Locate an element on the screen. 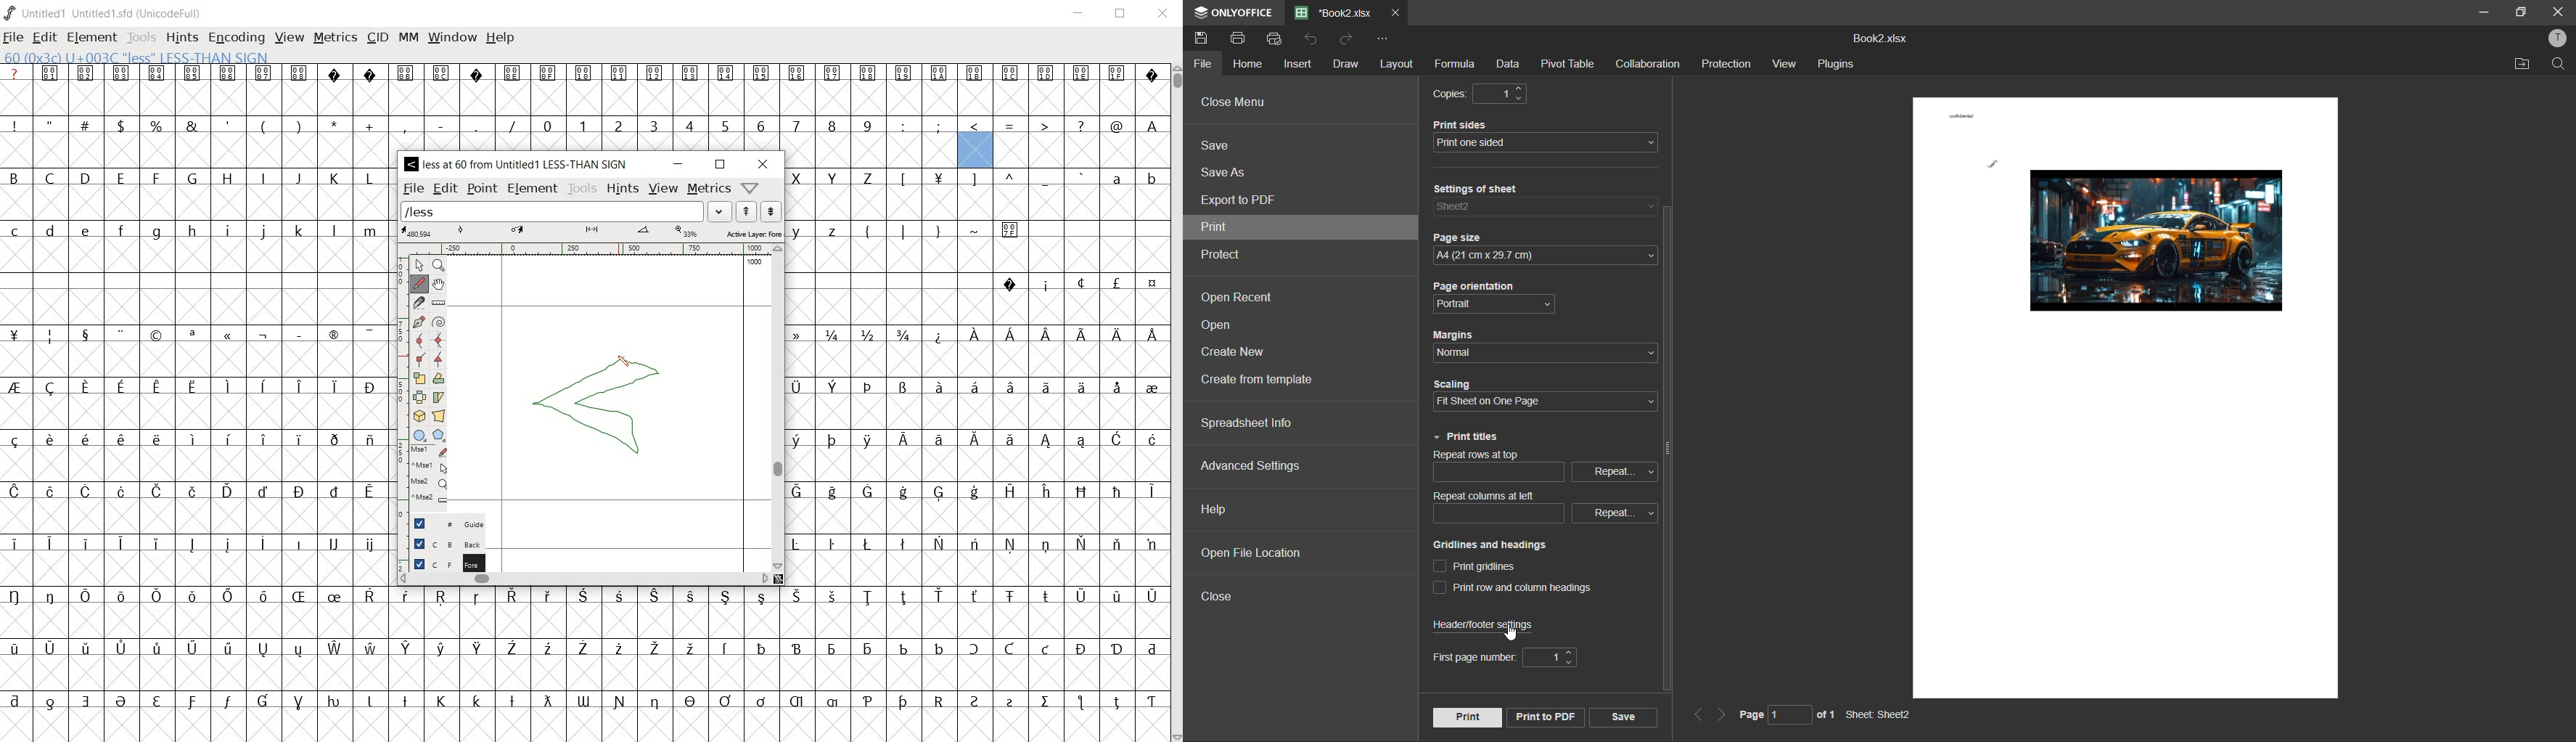  perform a perspective transformation on the selection is located at coordinates (439, 416).